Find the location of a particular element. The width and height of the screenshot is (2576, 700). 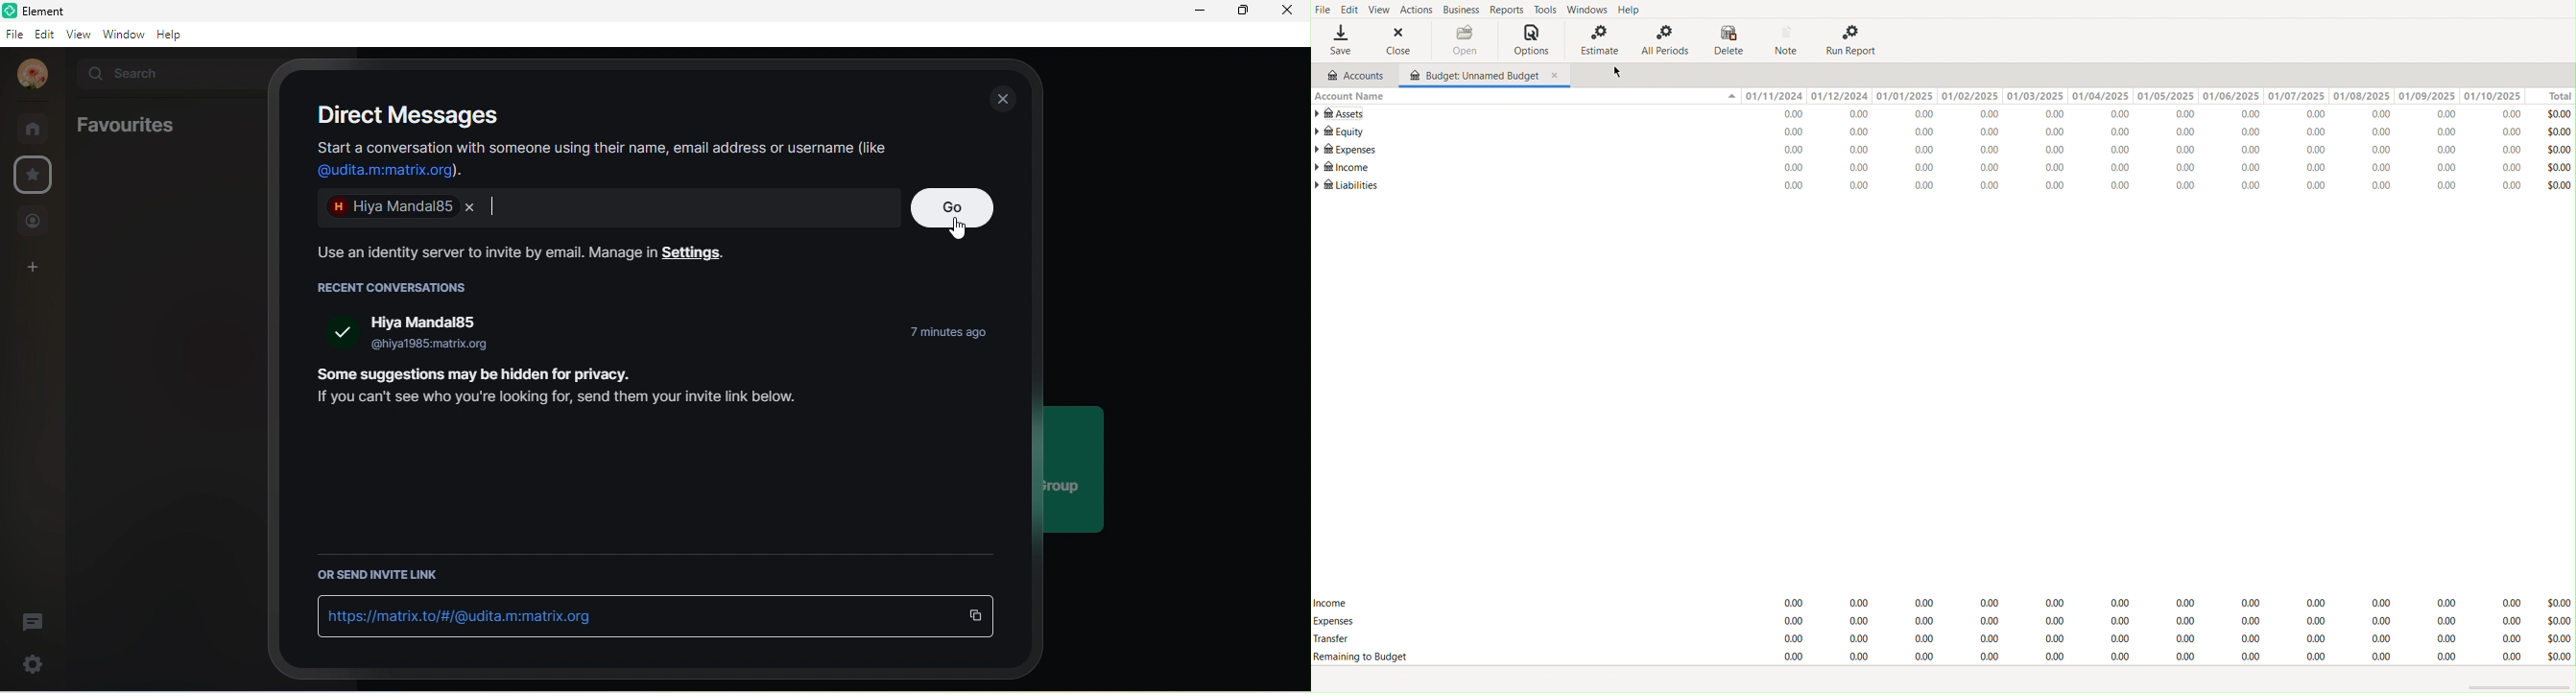

direct messages is located at coordinates (404, 115).